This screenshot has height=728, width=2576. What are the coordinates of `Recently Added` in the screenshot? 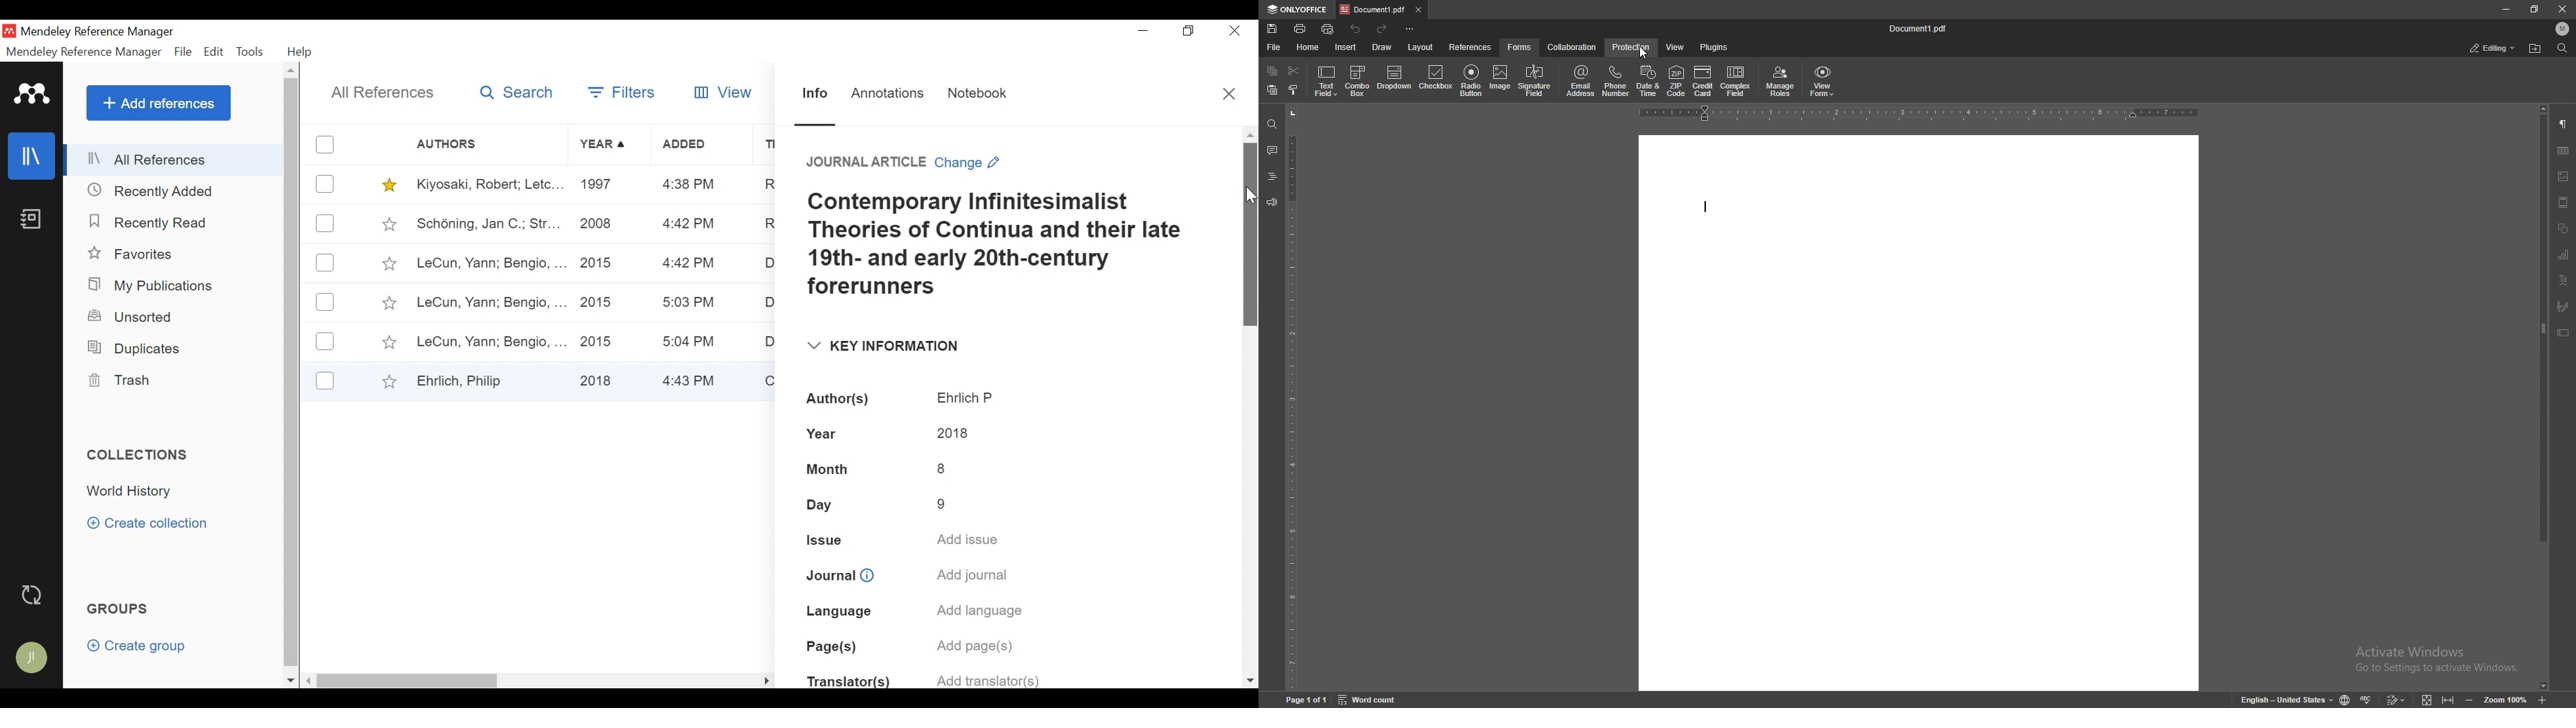 It's located at (158, 191).